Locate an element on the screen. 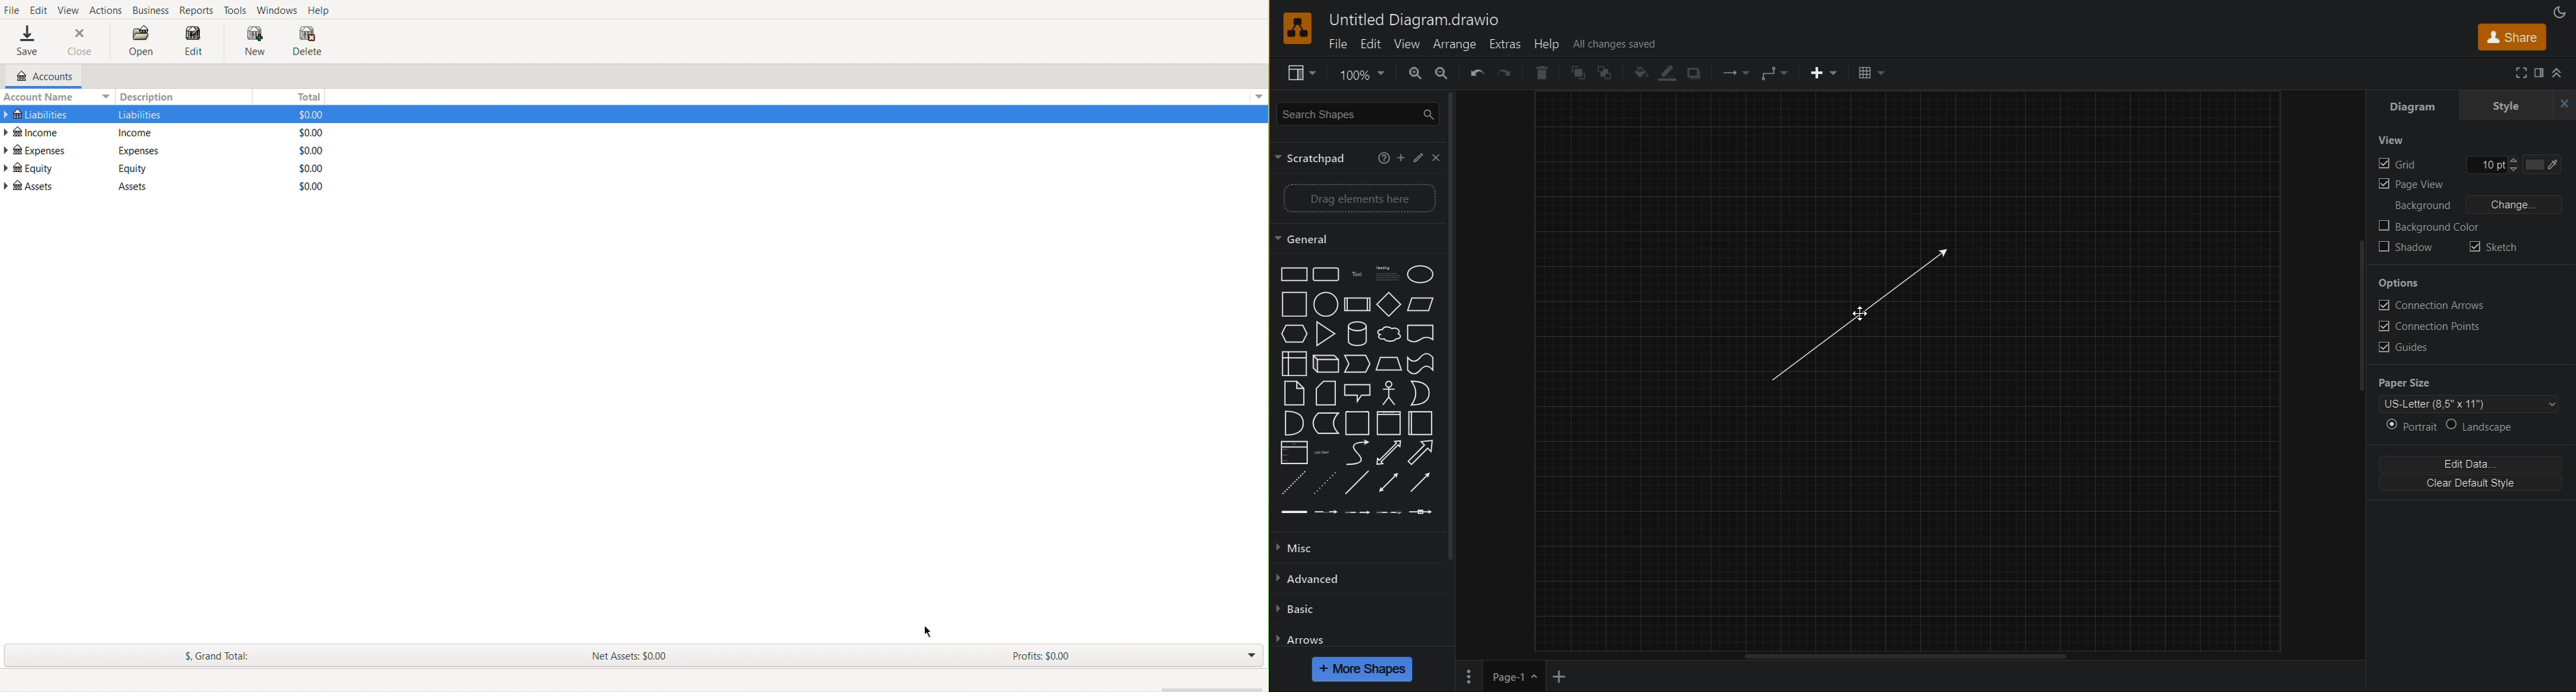 The width and height of the screenshot is (2576, 700). Paper Size is located at coordinates (2406, 382).